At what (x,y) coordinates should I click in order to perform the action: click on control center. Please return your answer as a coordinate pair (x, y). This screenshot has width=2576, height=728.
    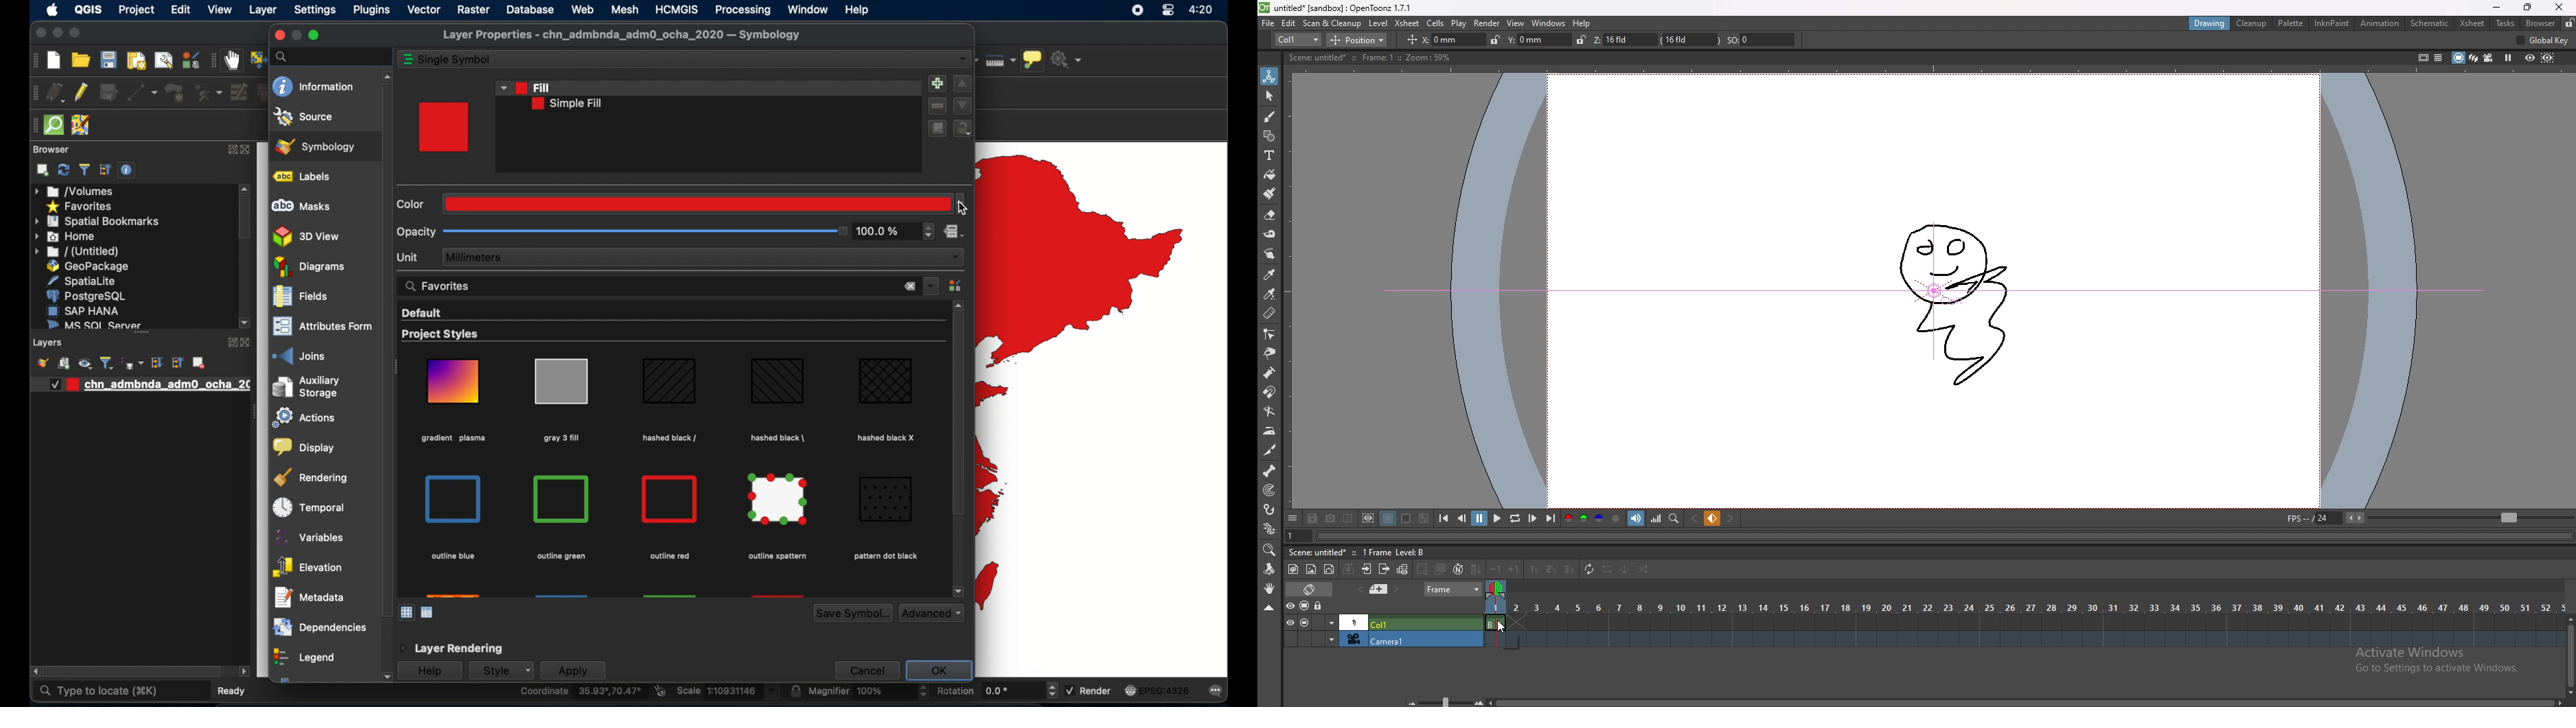
    Looking at the image, I should click on (1168, 11).